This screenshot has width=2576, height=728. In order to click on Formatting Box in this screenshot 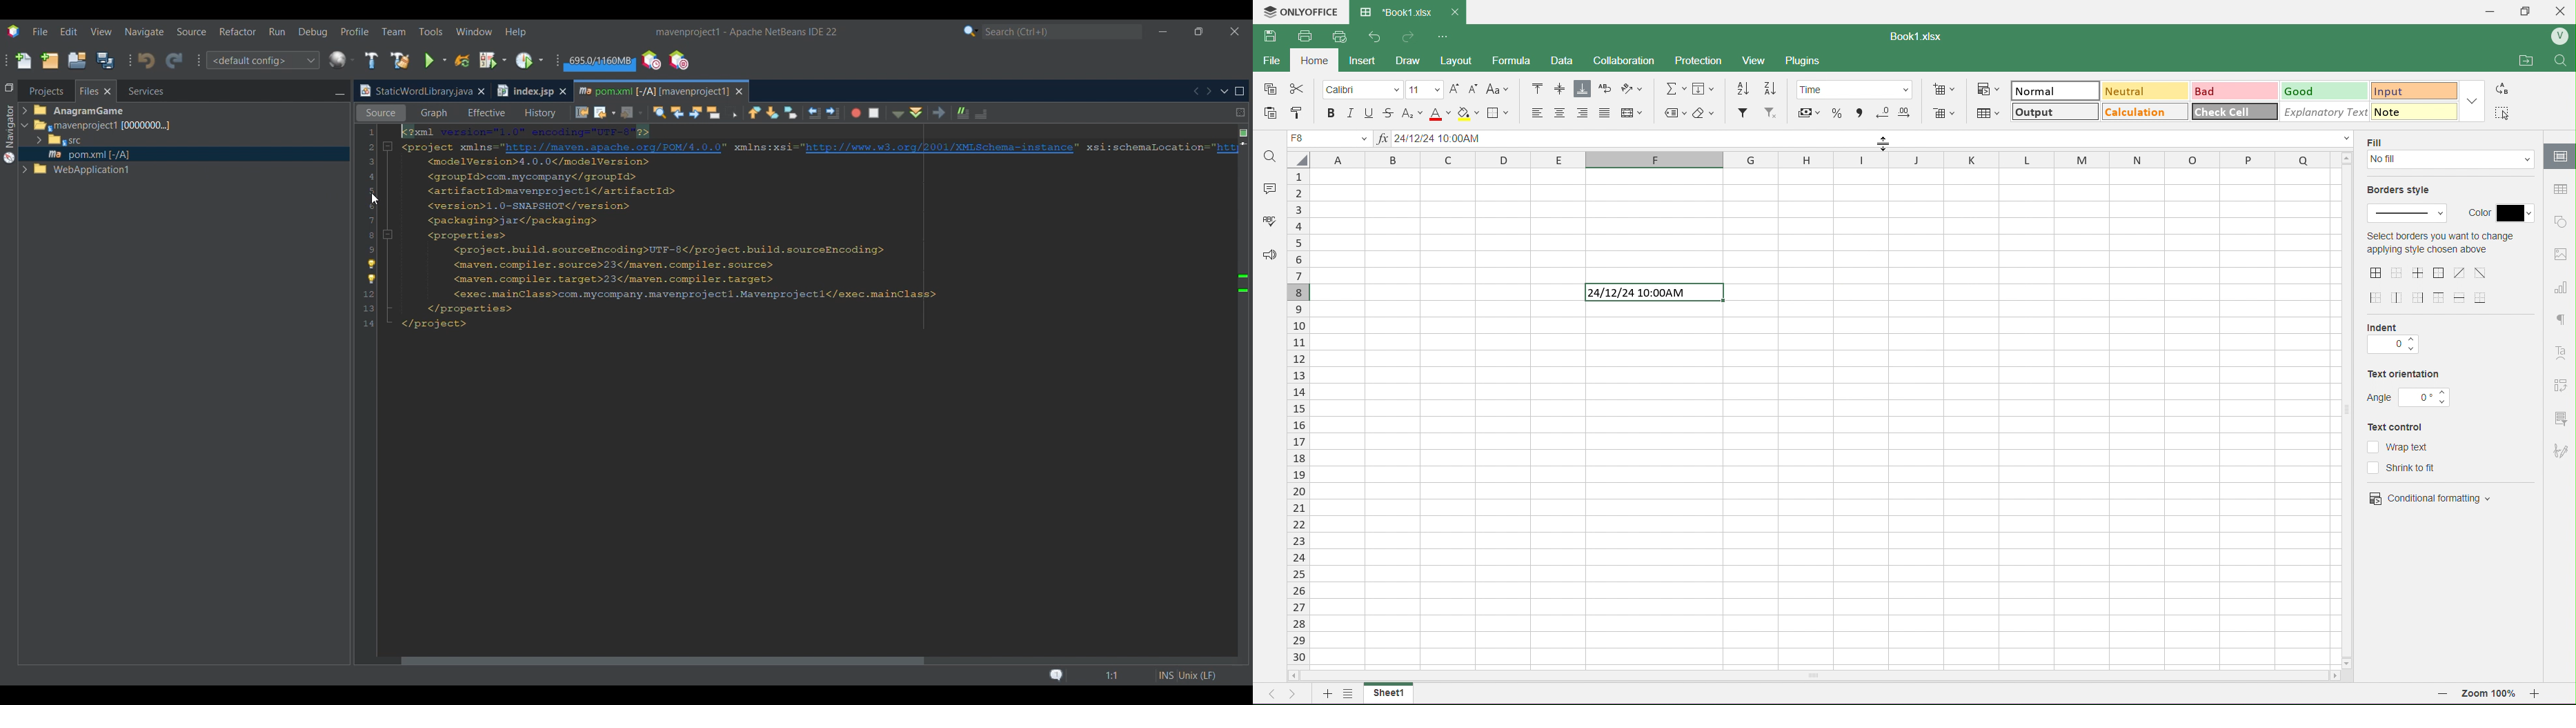, I will do `click(2475, 100)`.